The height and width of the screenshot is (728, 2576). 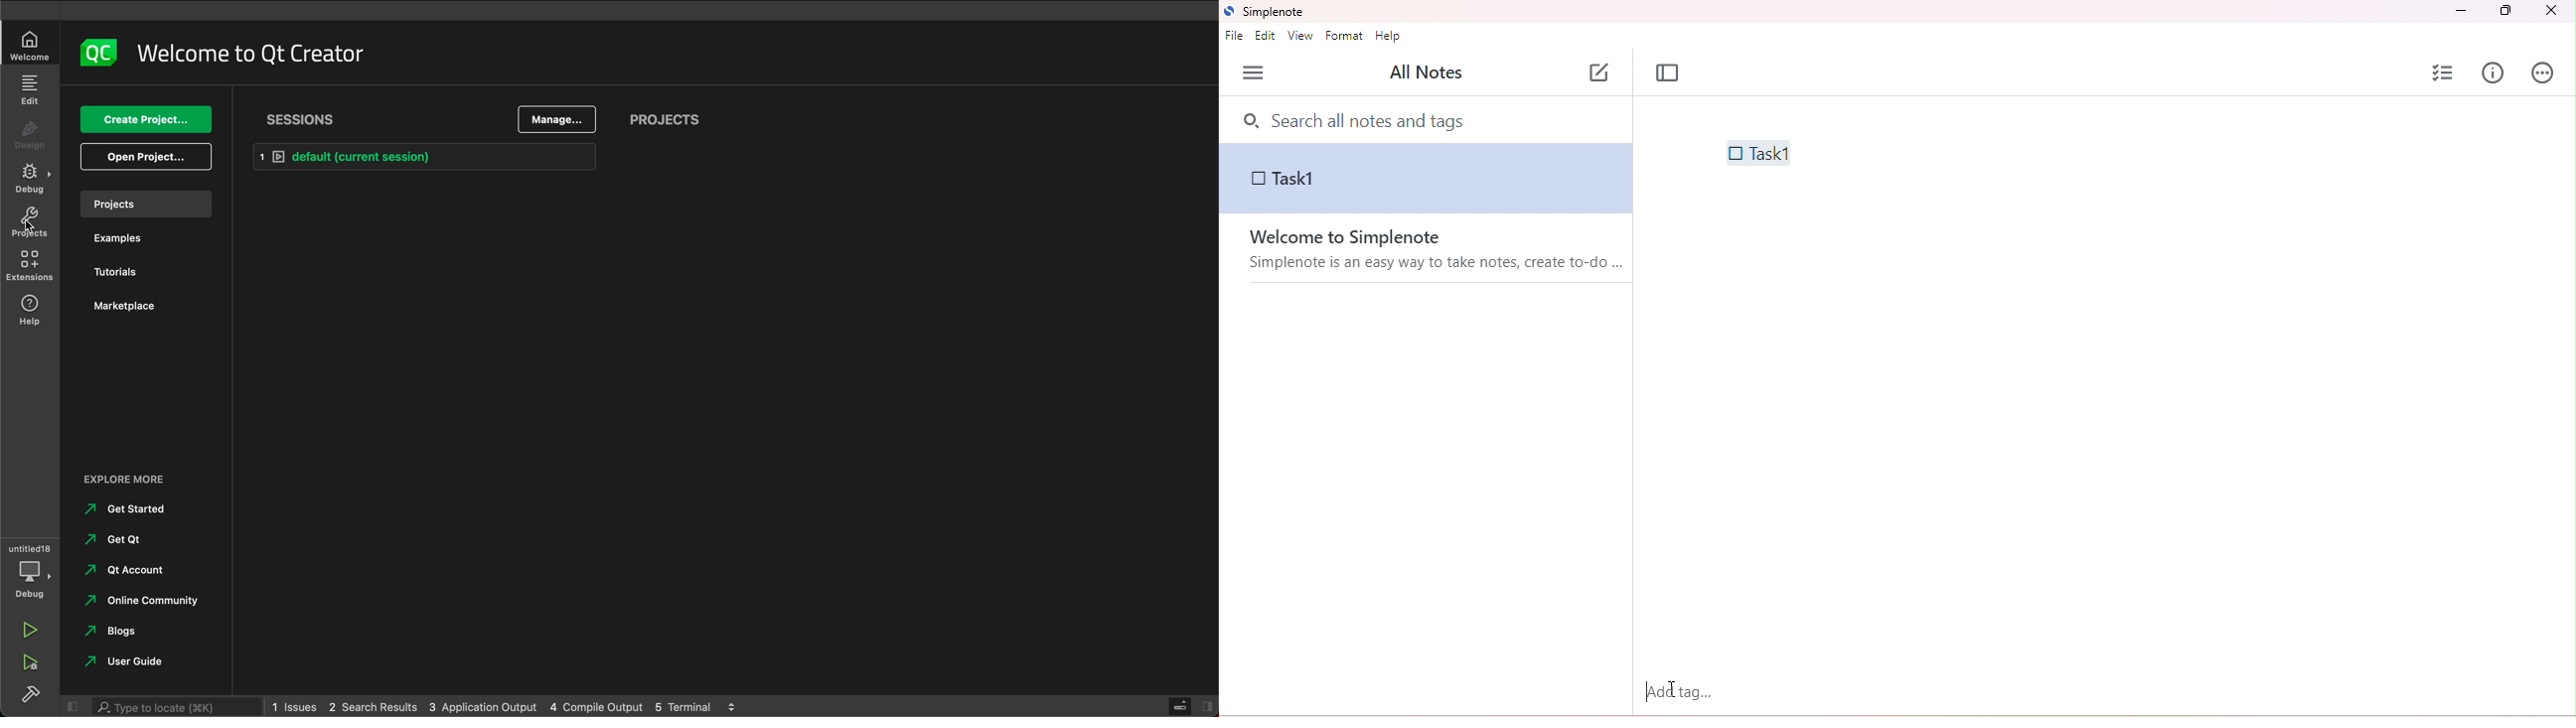 What do you see at coordinates (1347, 37) in the screenshot?
I see `format` at bounding box center [1347, 37].